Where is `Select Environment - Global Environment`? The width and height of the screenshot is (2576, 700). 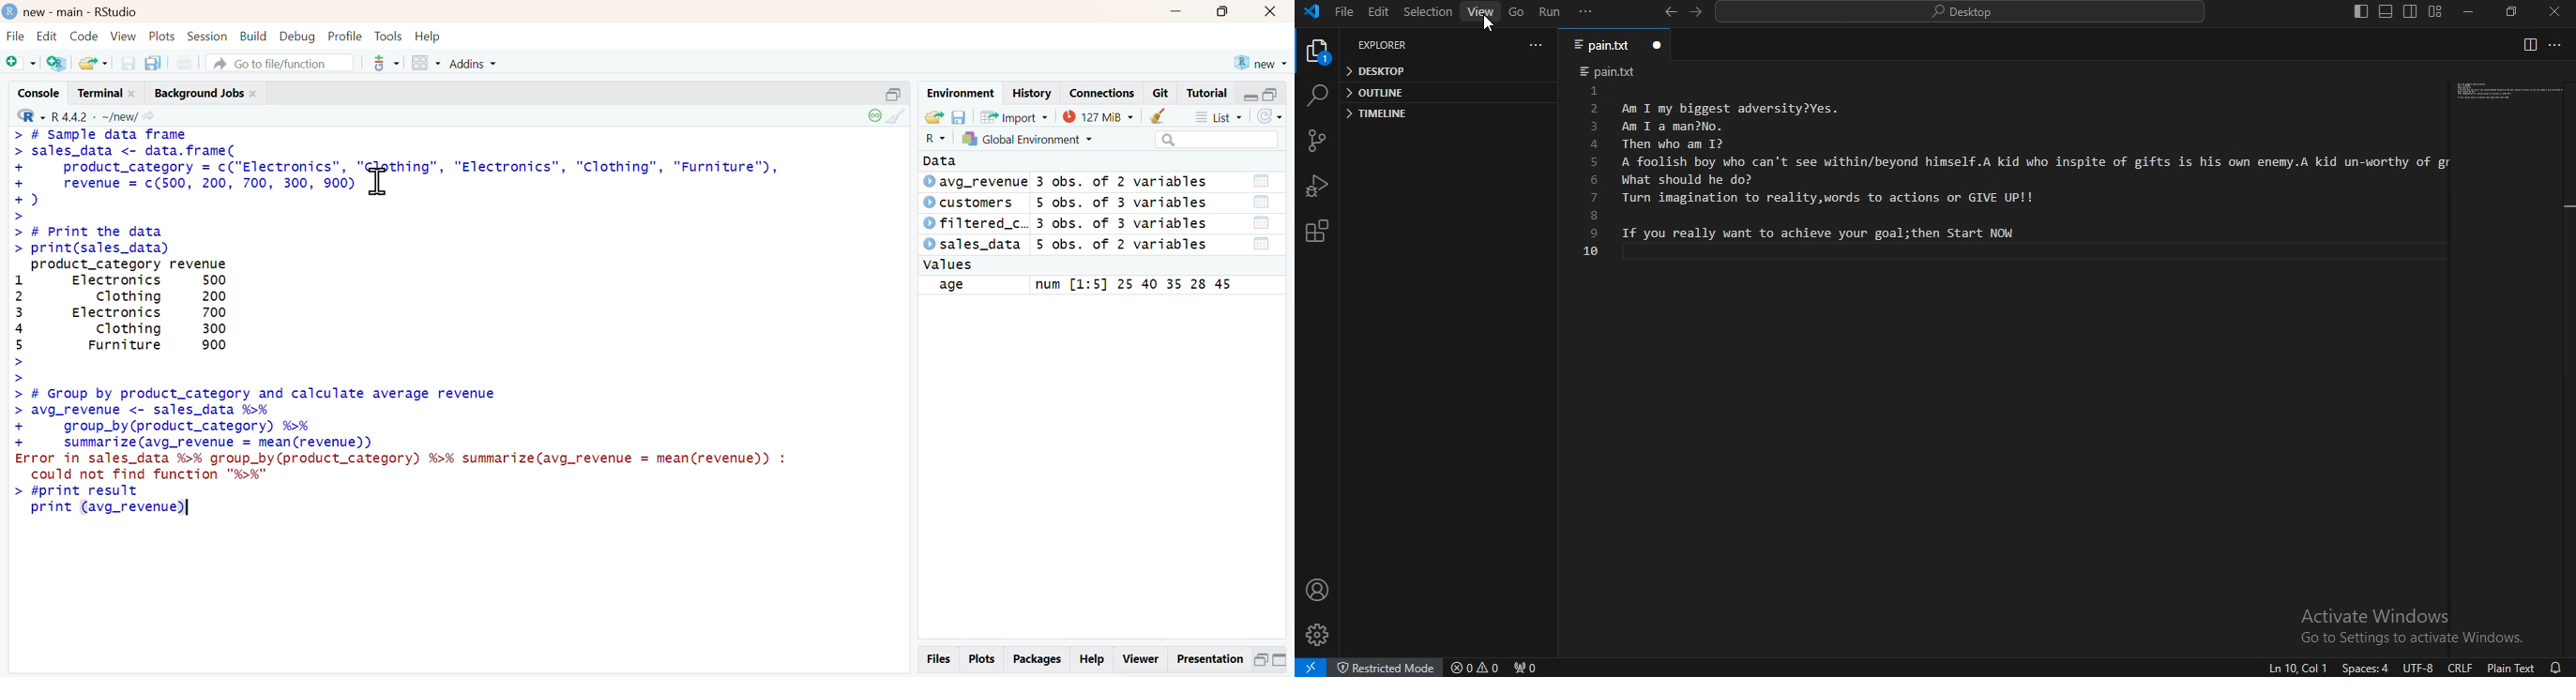 Select Environment - Global Environment is located at coordinates (1027, 138).